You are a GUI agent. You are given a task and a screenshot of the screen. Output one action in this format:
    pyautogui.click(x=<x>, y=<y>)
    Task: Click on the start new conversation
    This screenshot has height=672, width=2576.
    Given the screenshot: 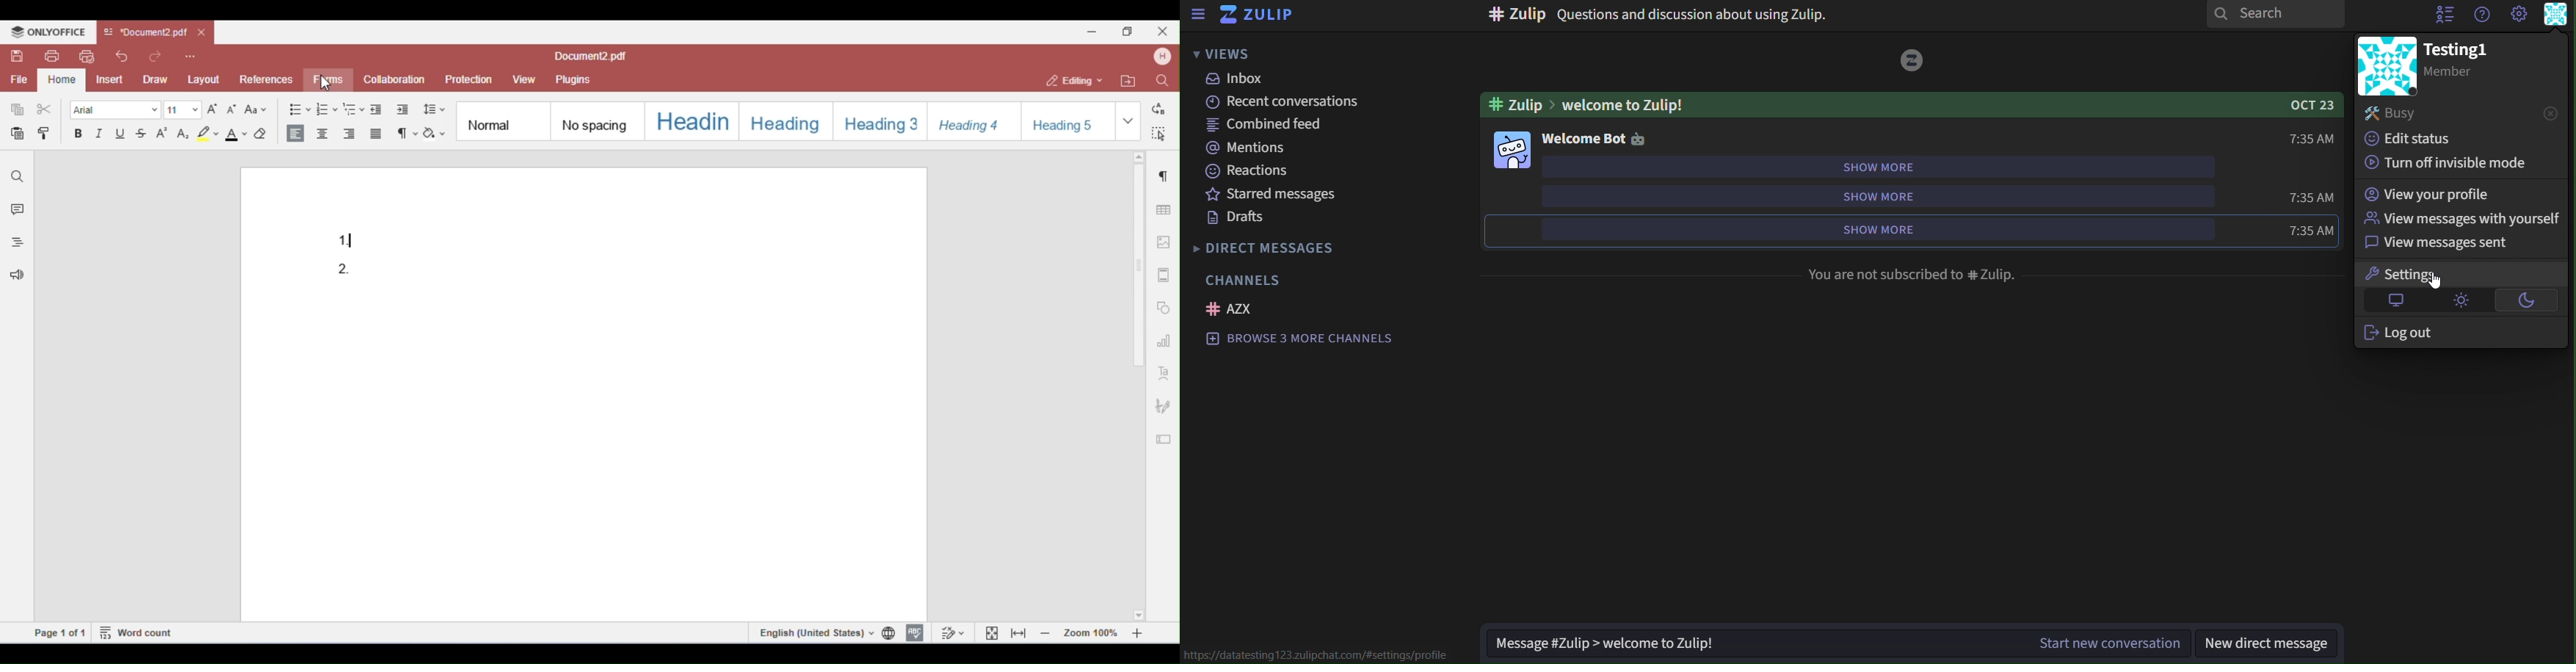 What is the action you would take?
    pyautogui.click(x=2099, y=643)
    